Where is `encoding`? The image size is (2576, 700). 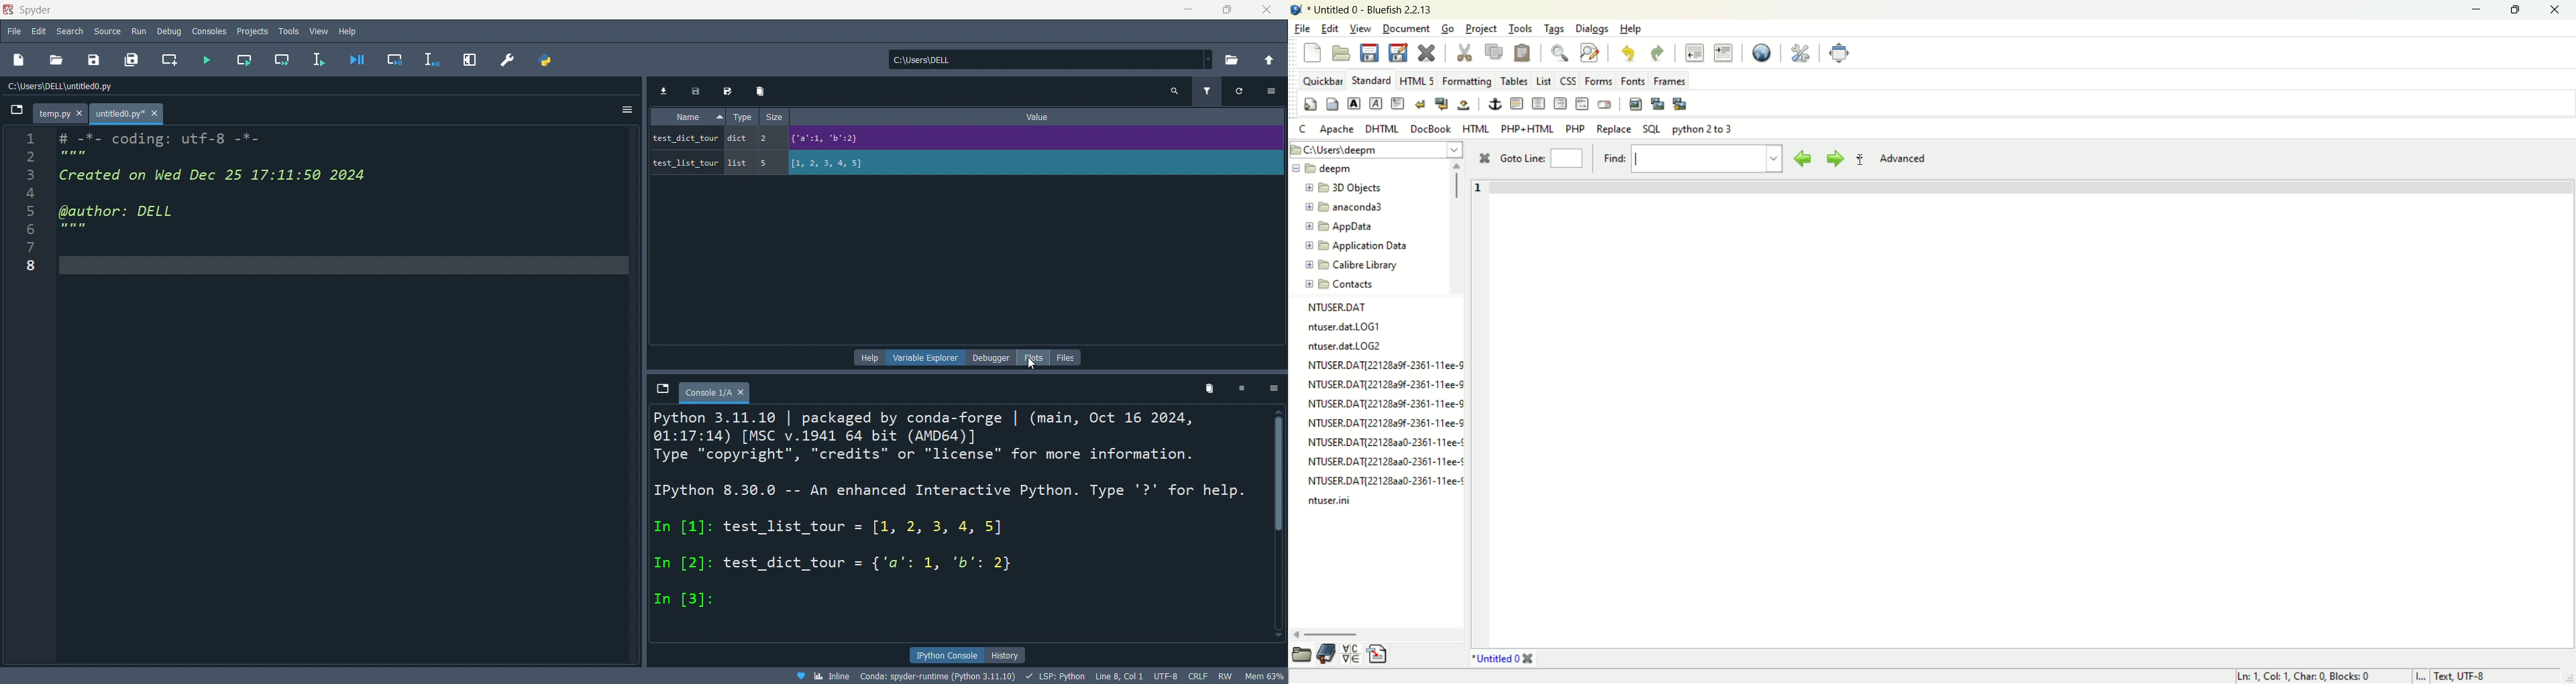 encoding is located at coordinates (1164, 675).